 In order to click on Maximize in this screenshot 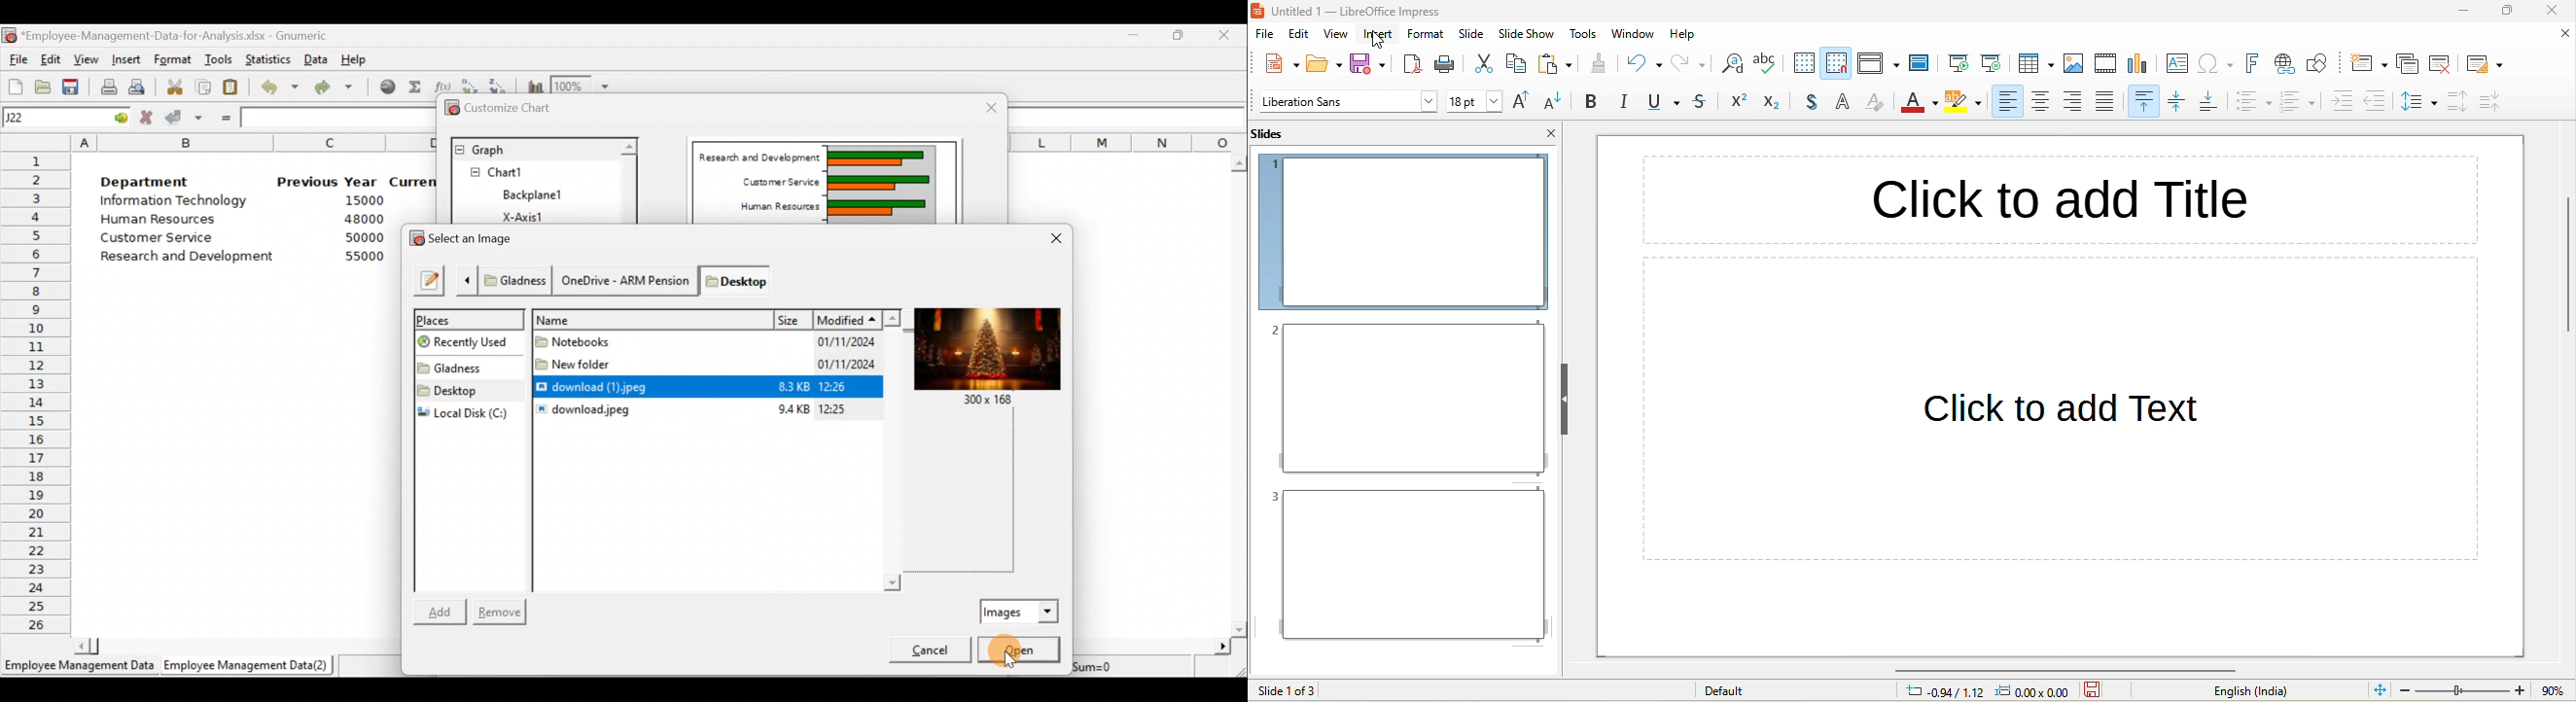, I will do `click(1182, 35)`.